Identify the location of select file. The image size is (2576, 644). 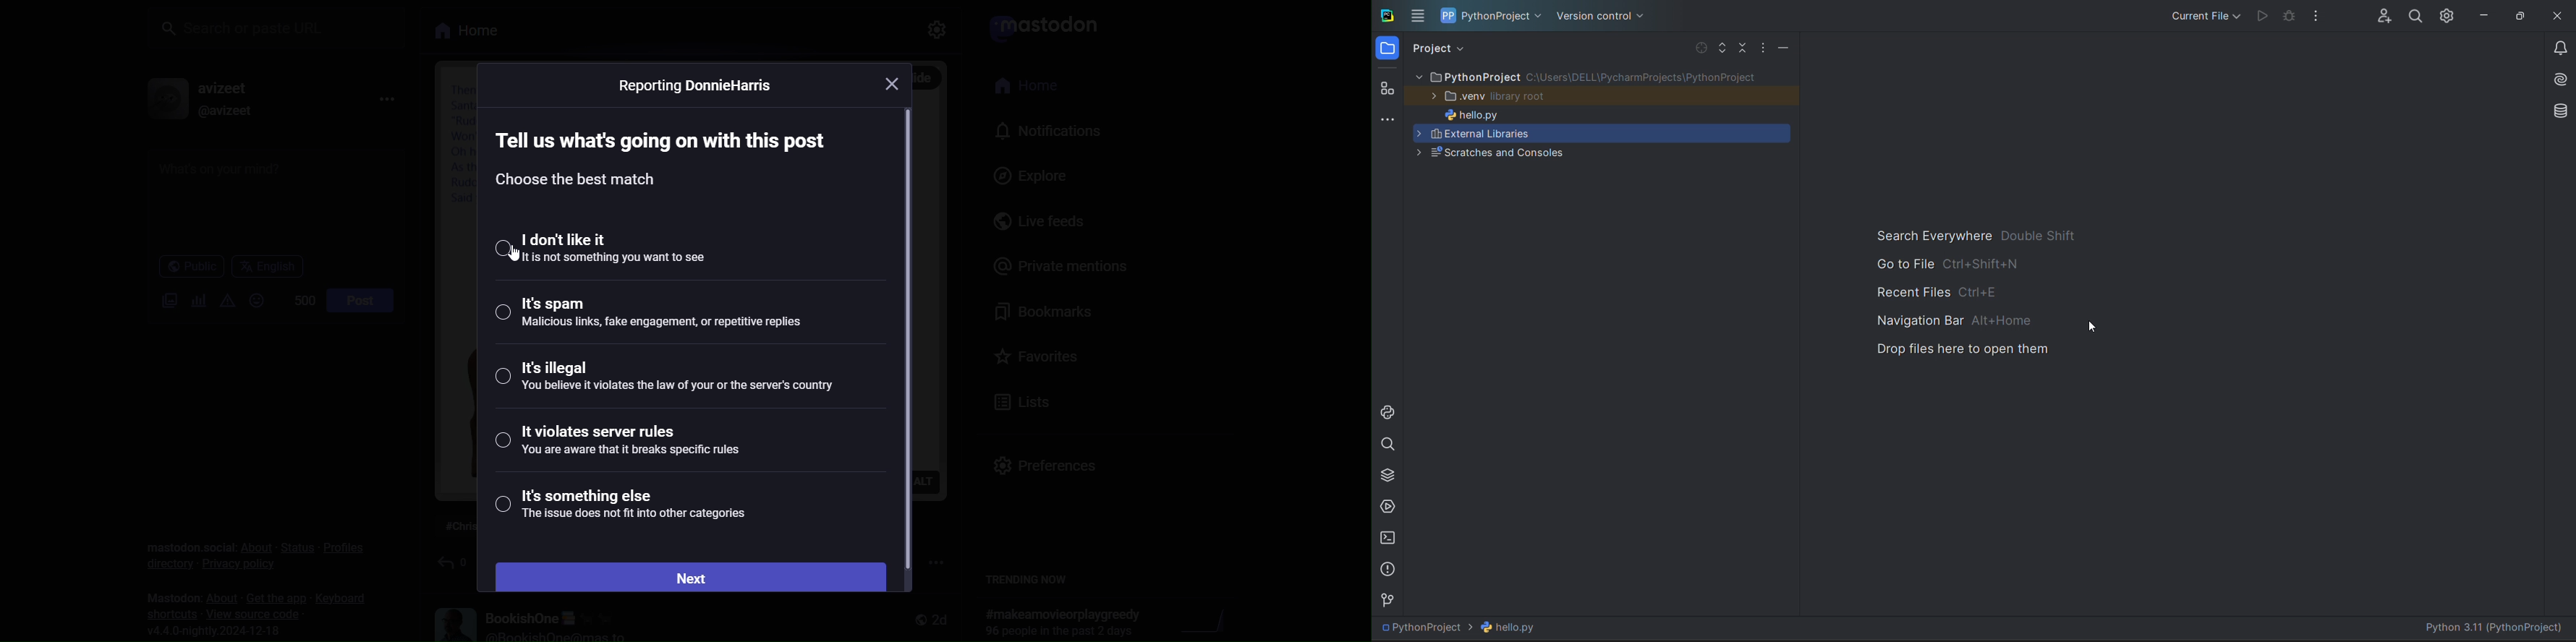
(1702, 47).